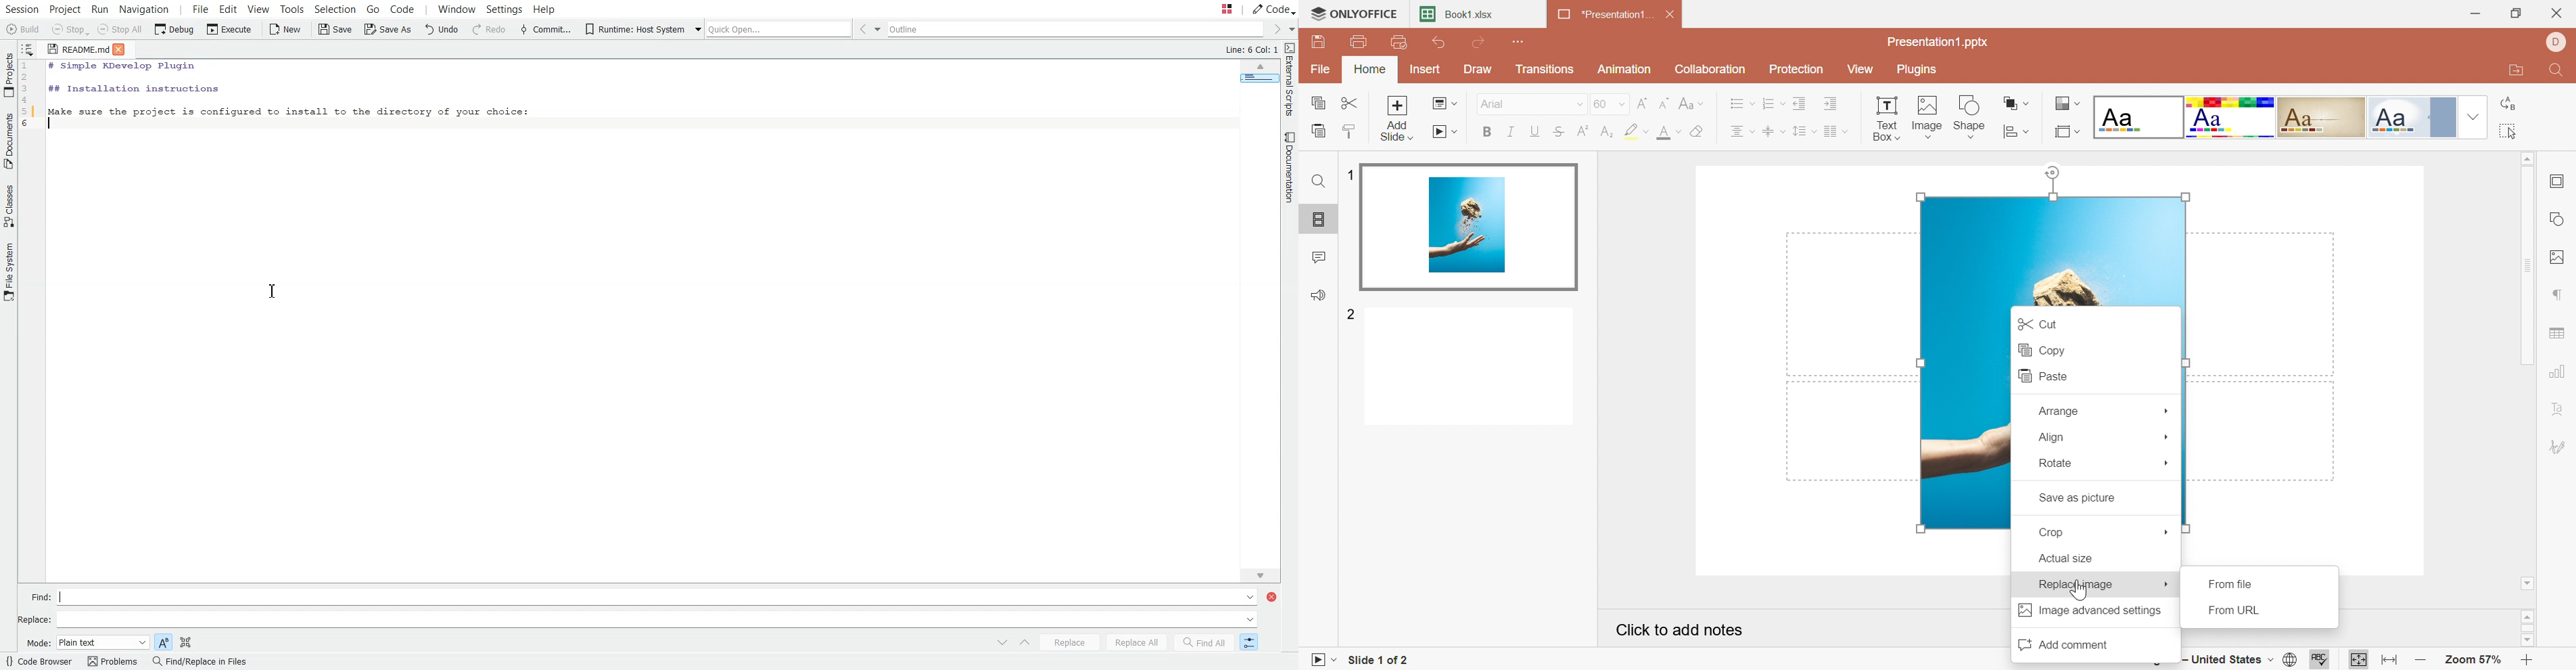 This screenshot has height=672, width=2576. I want to click on Align, so click(2052, 437).